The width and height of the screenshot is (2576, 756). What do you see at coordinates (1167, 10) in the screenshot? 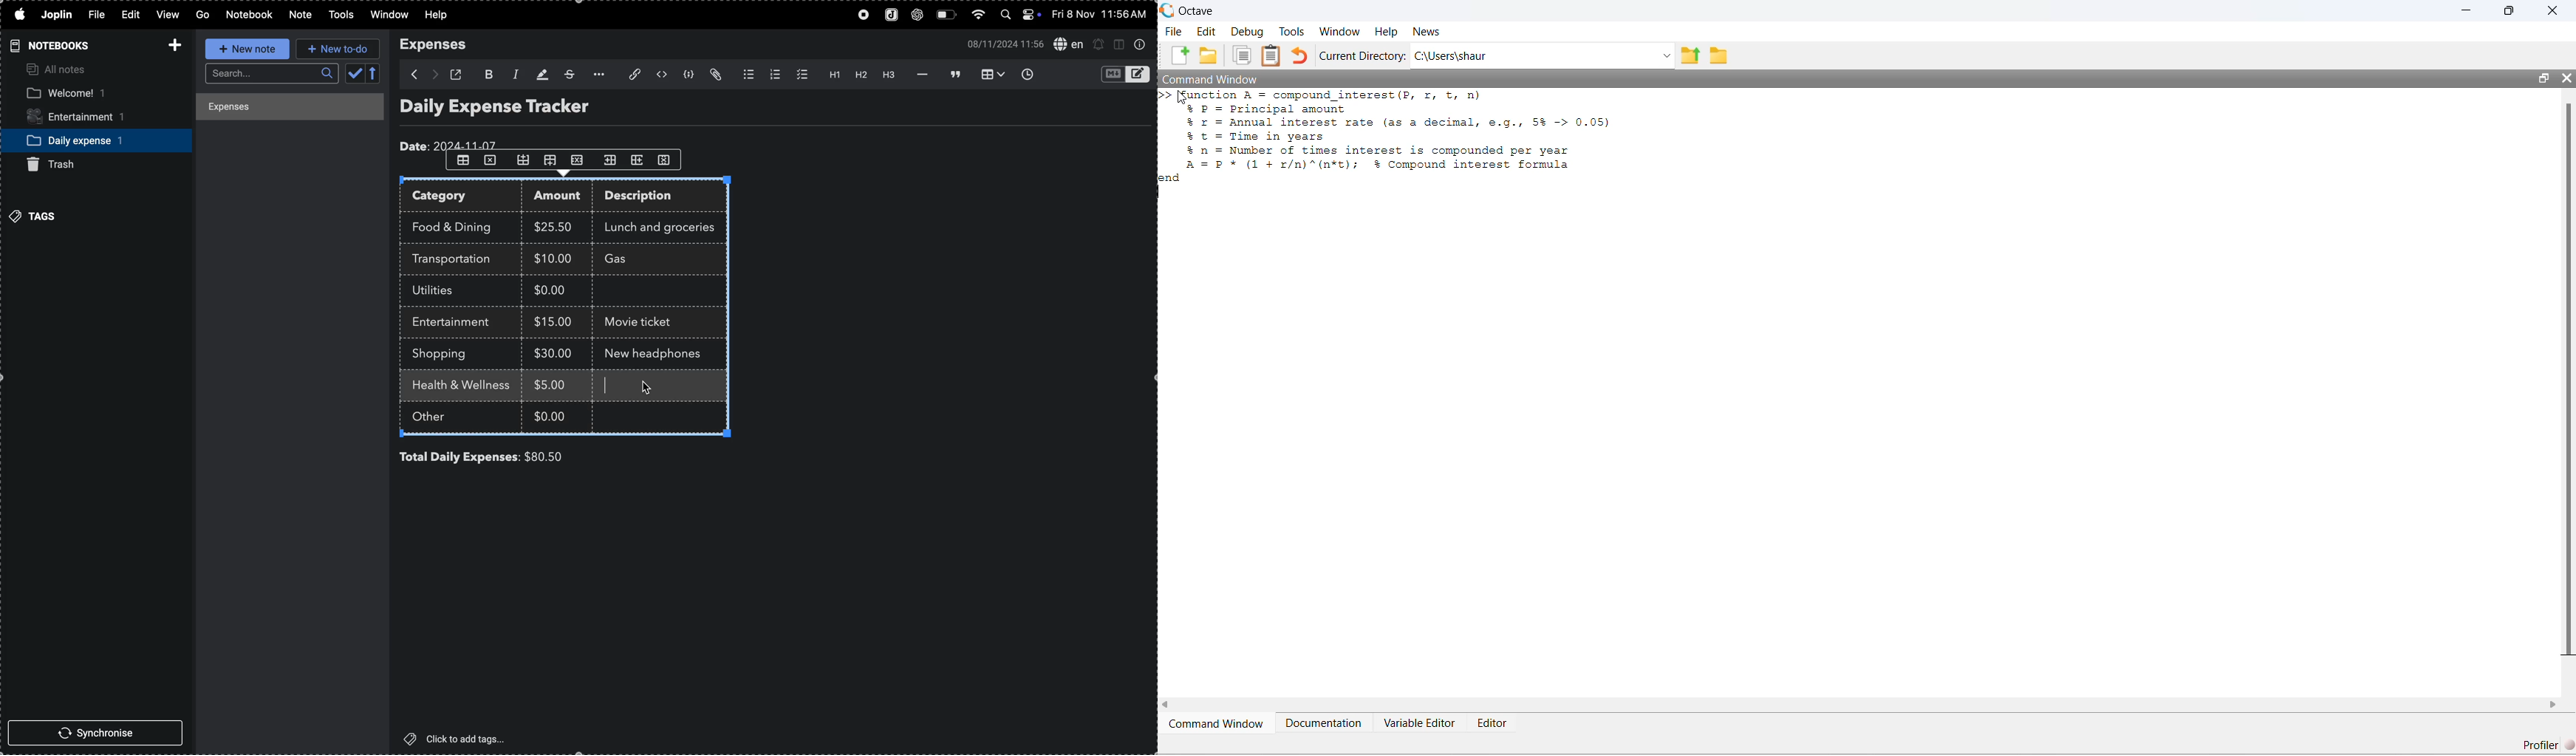
I see `Logo` at bounding box center [1167, 10].